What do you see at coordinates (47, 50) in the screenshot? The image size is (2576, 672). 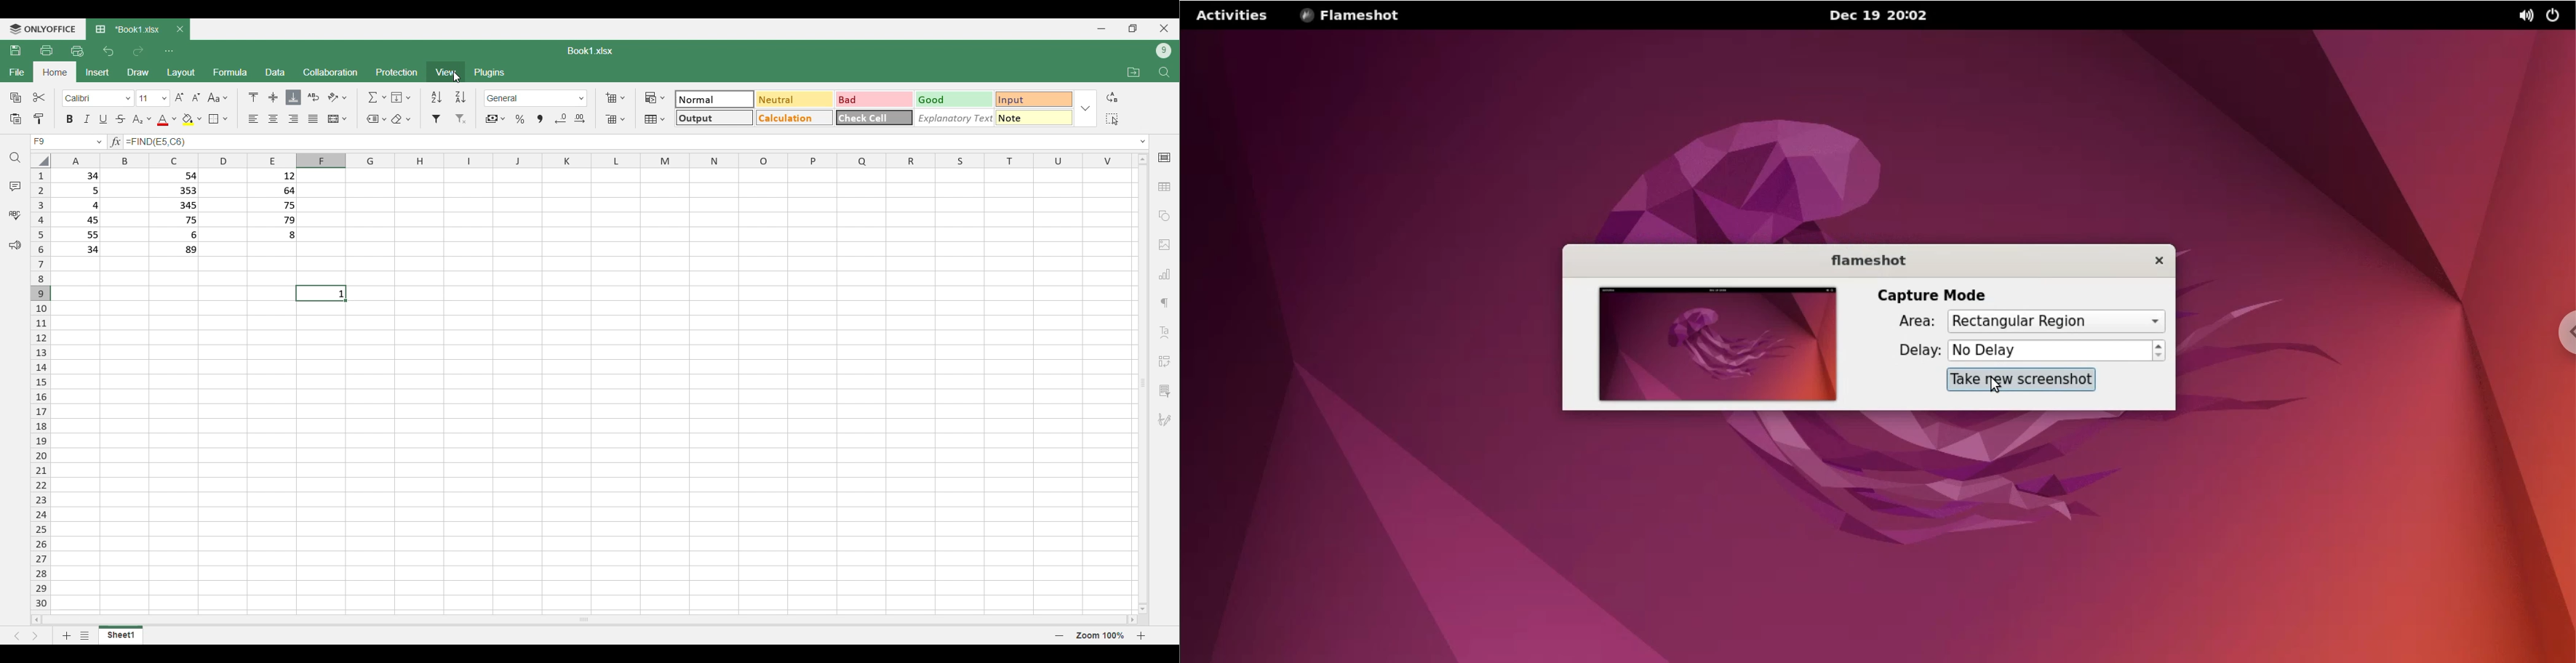 I see `Print file` at bounding box center [47, 50].